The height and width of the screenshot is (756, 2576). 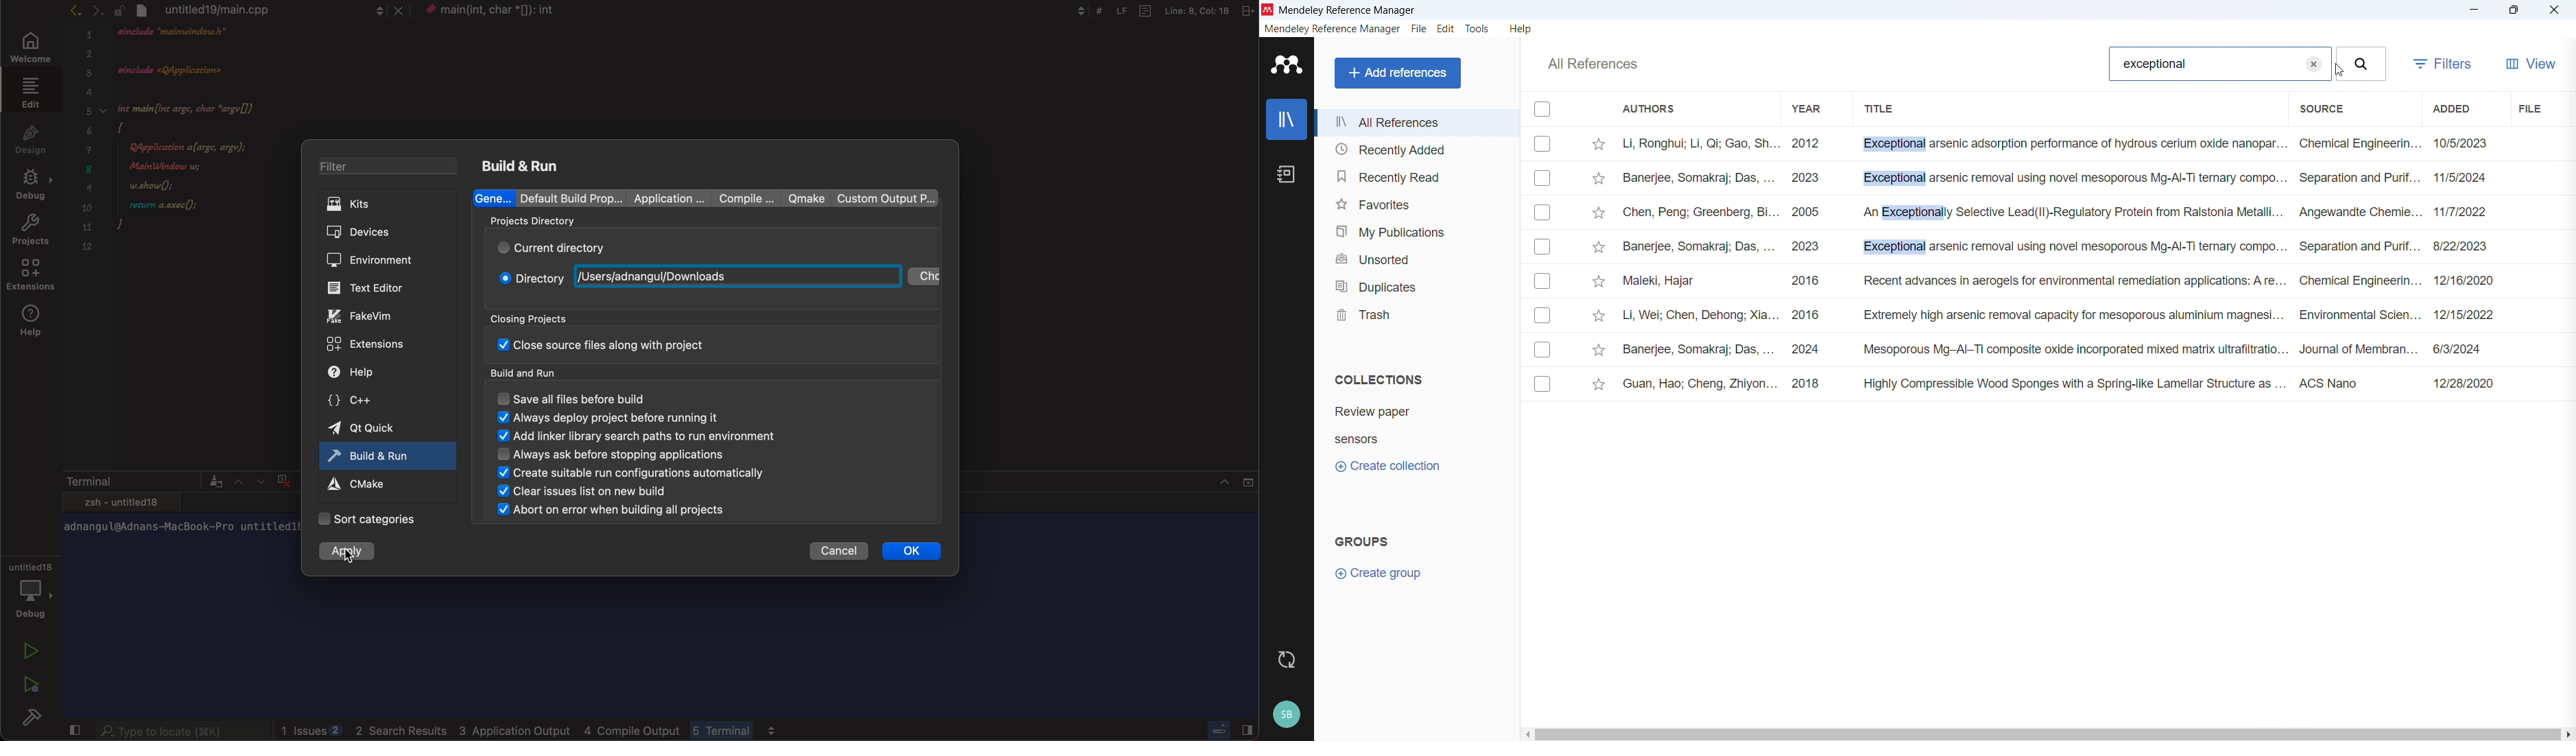 I want to click on searchbar, so click(x=174, y=729).